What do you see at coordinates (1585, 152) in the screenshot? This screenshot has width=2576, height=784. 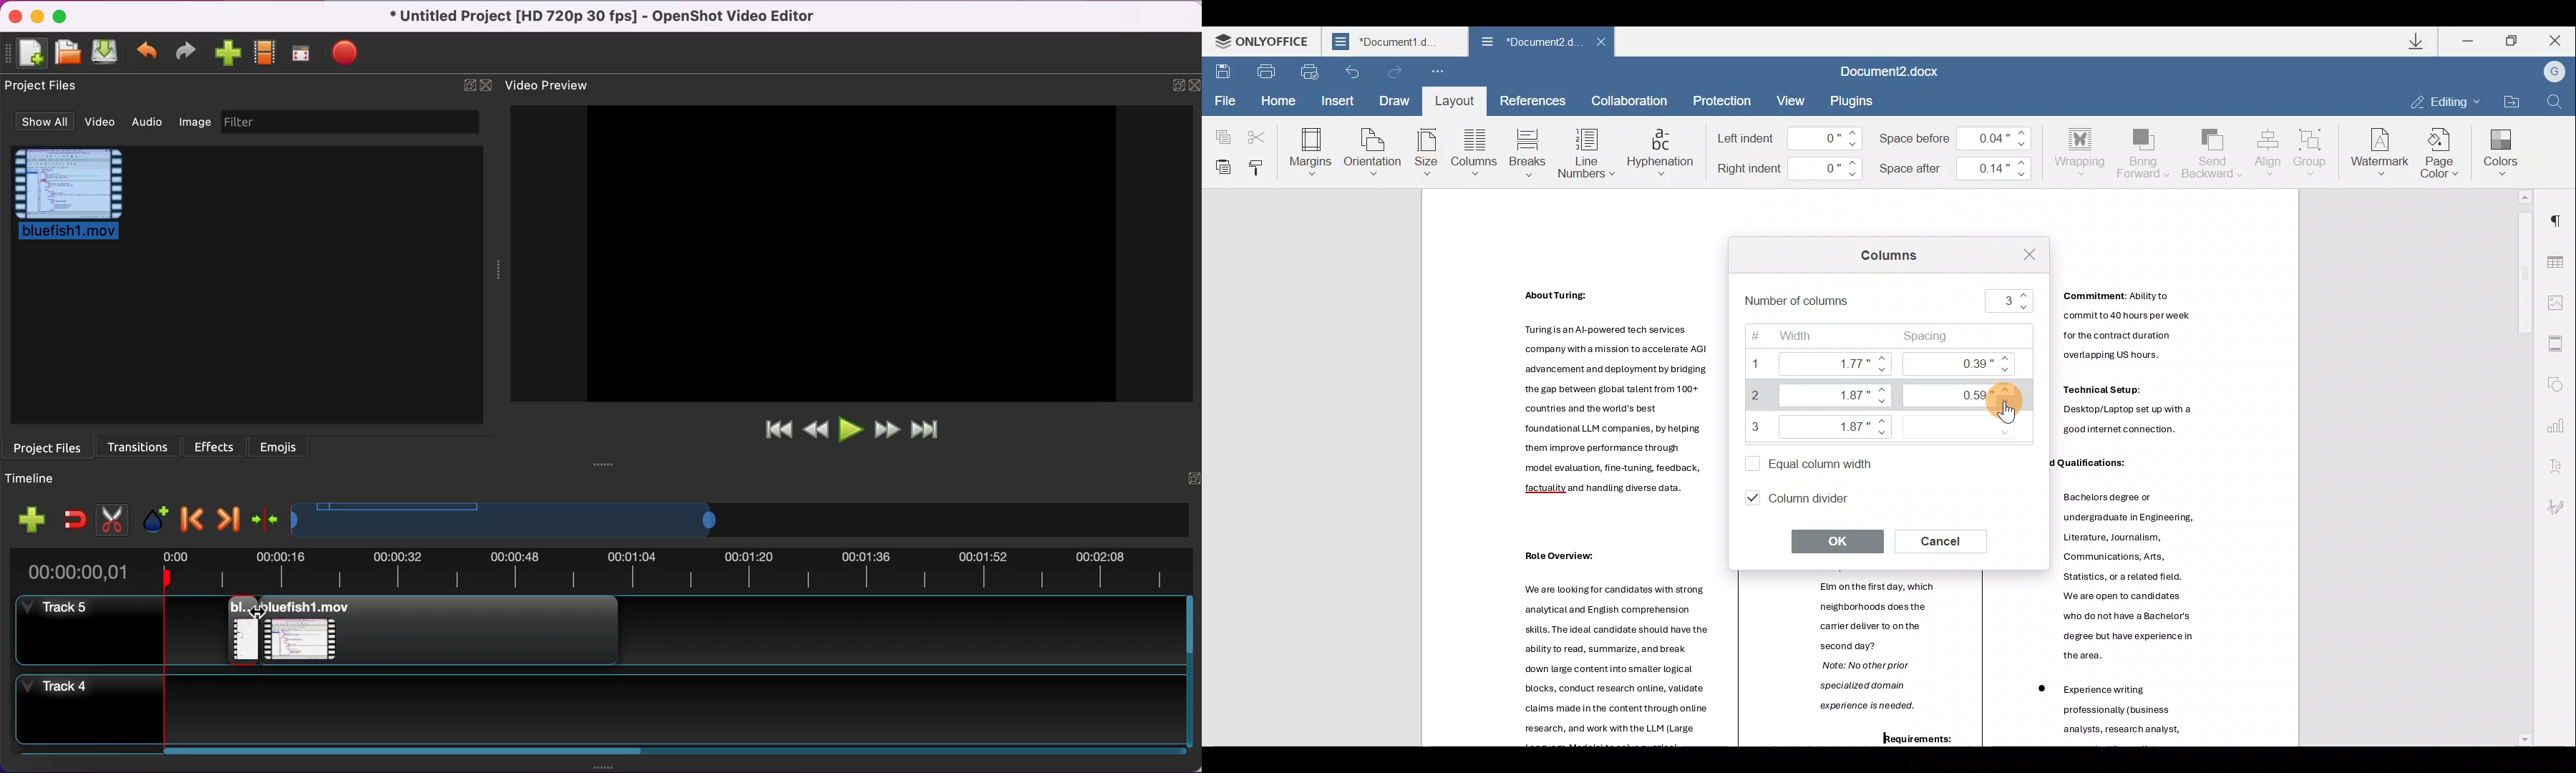 I see `Line numbers` at bounding box center [1585, 152].